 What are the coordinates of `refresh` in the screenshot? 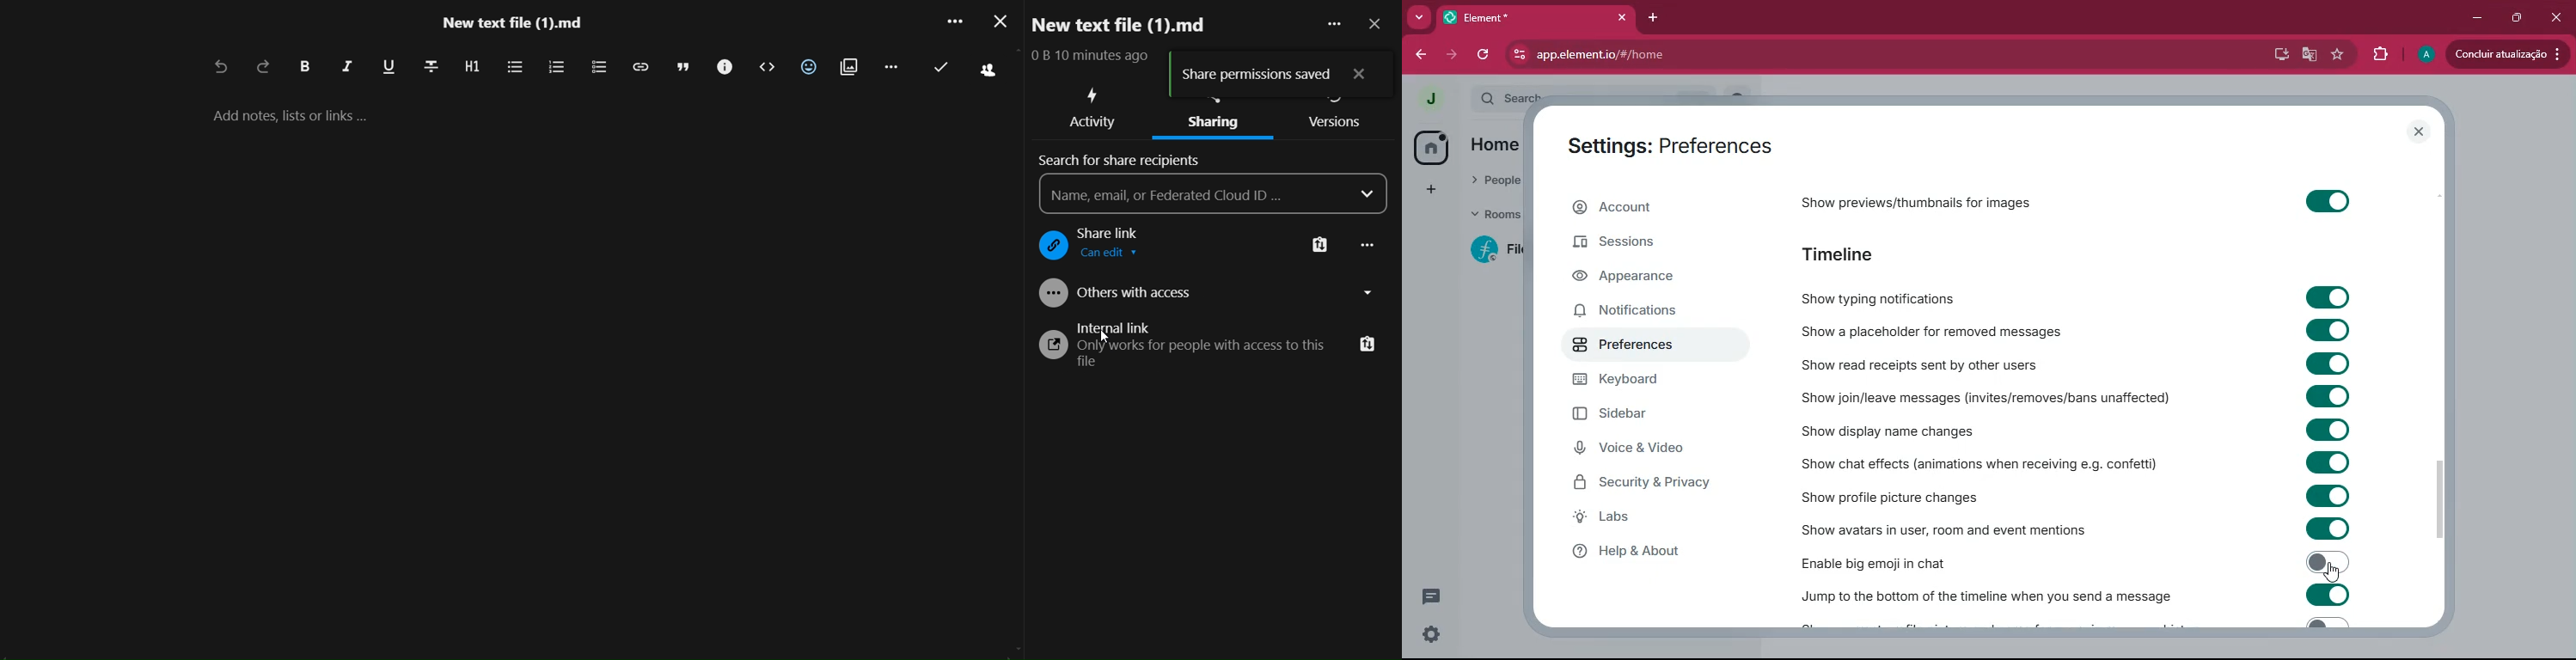 It's located at (1484, 56).